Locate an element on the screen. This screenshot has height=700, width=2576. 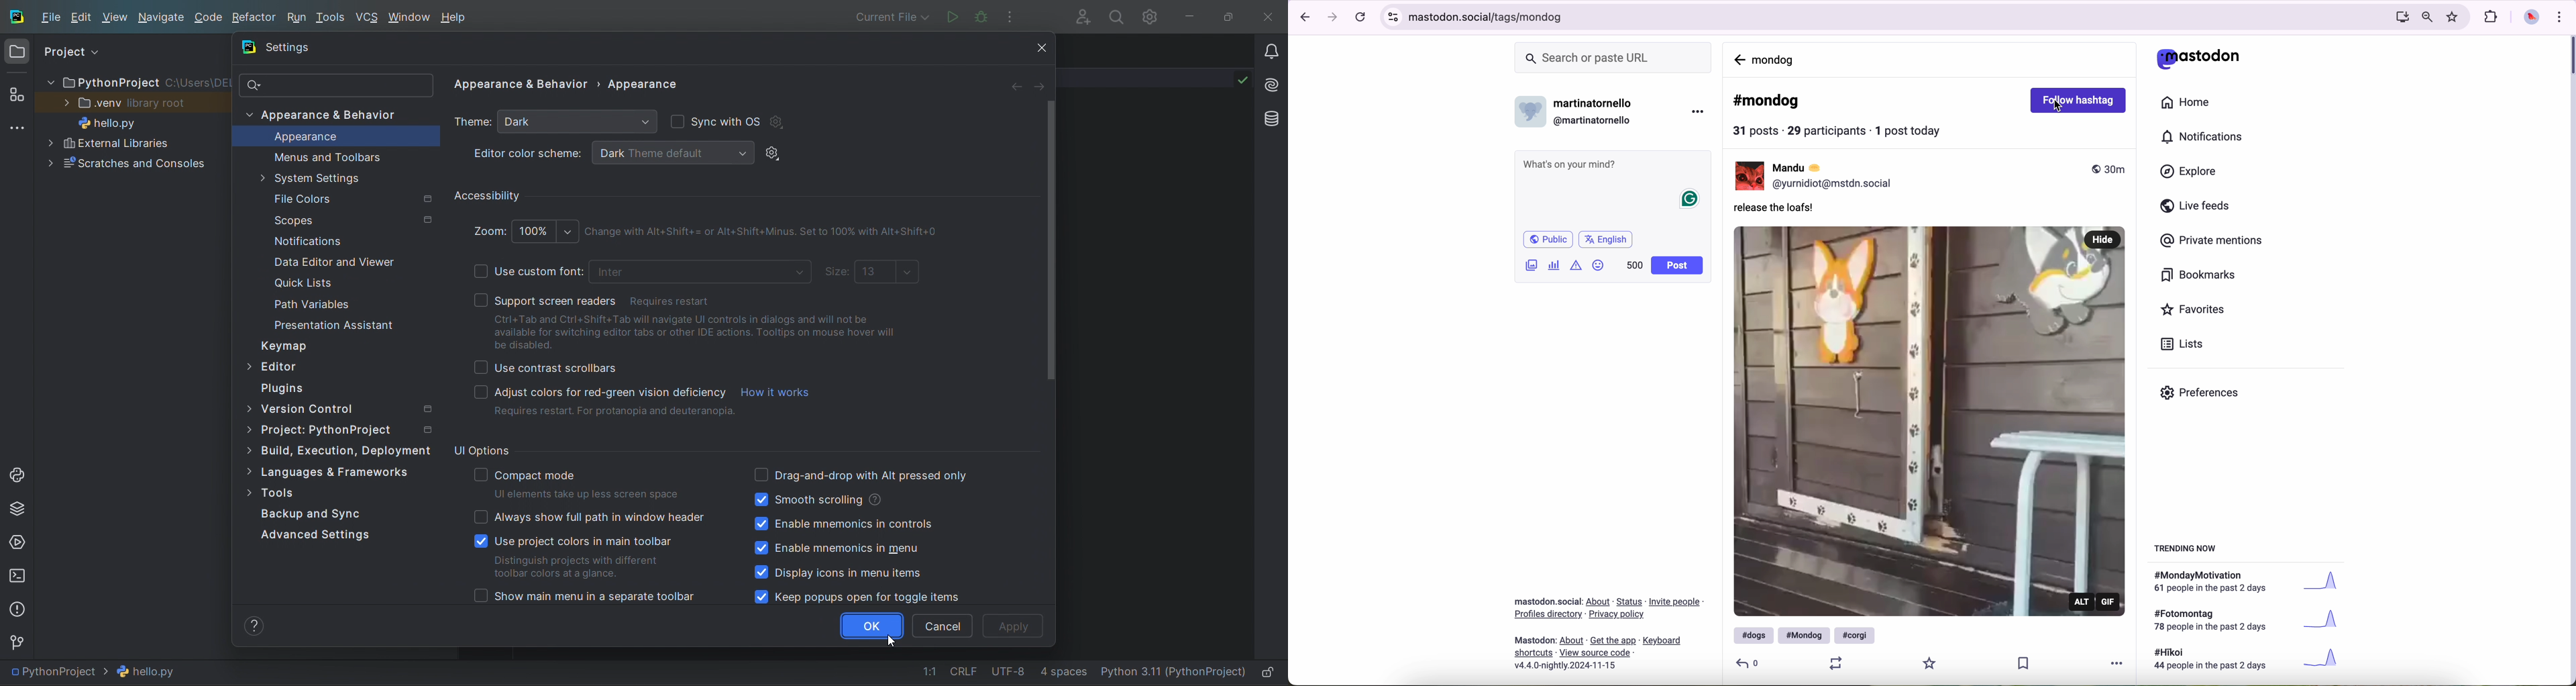
editor color scheme: is located at coordinates (515, 153).